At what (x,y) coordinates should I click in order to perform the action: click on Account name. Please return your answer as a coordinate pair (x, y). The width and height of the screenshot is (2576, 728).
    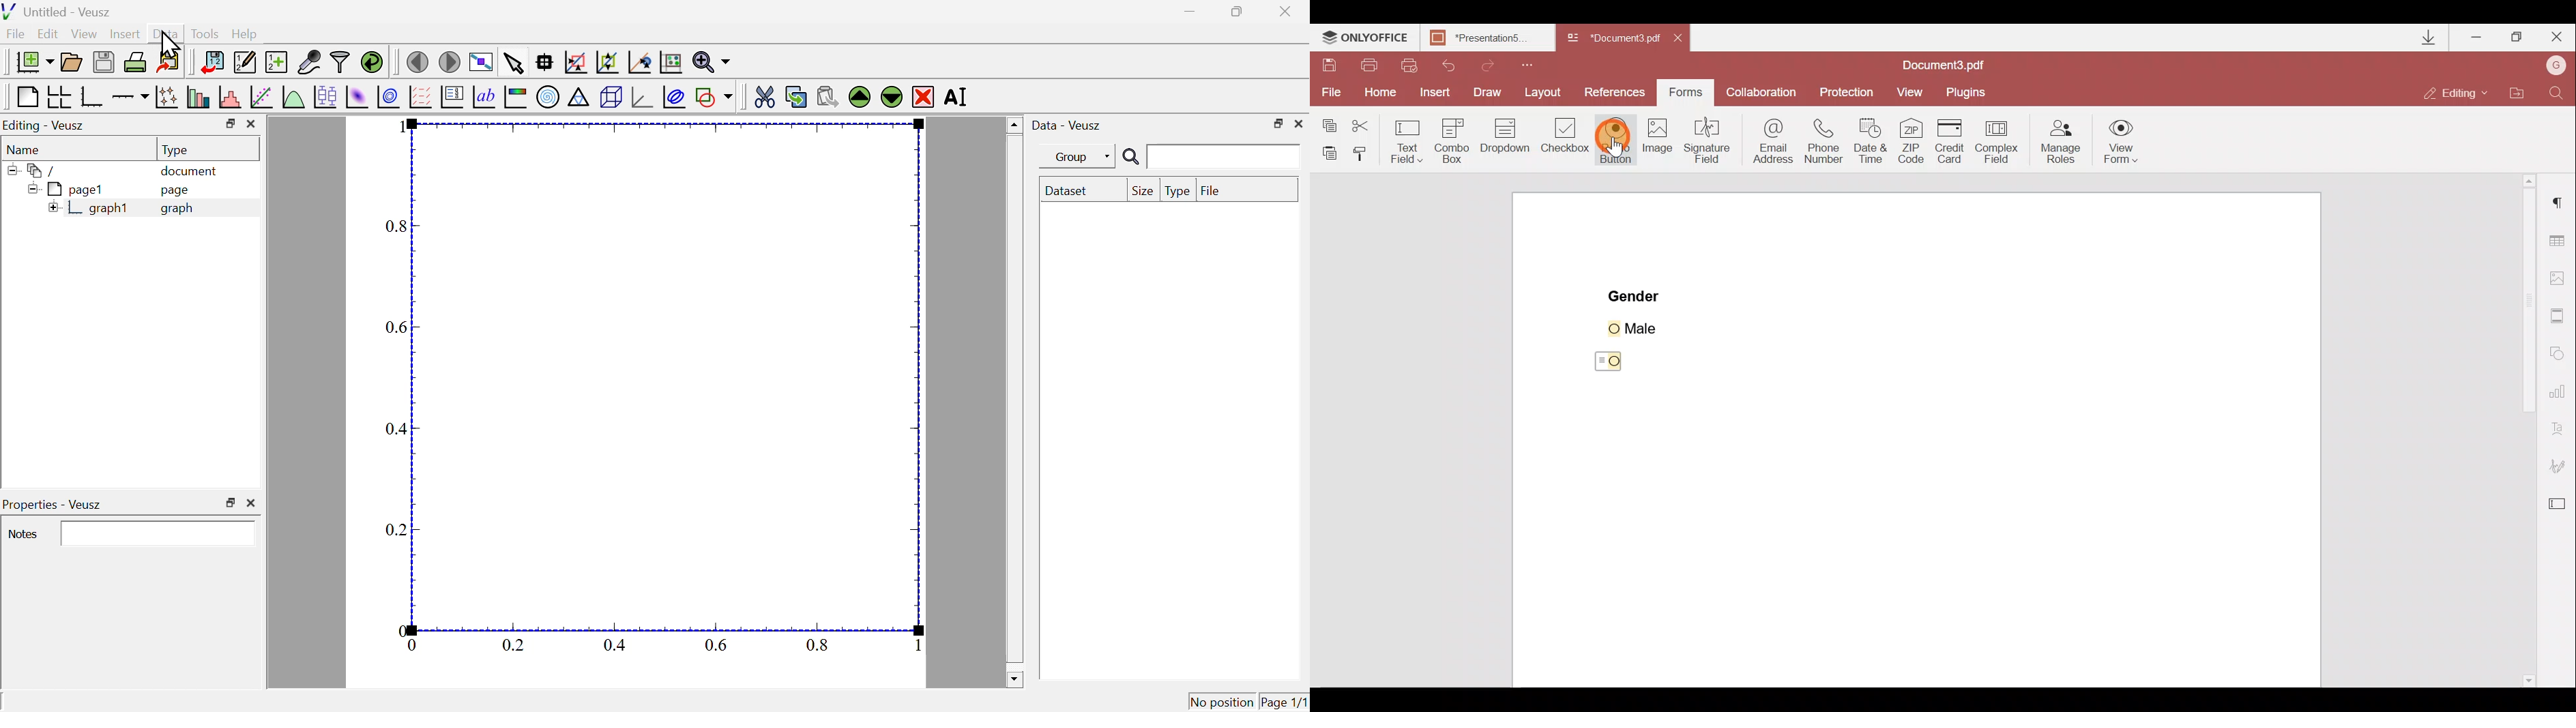
    Looking at the image, I should click on (2556, 65).